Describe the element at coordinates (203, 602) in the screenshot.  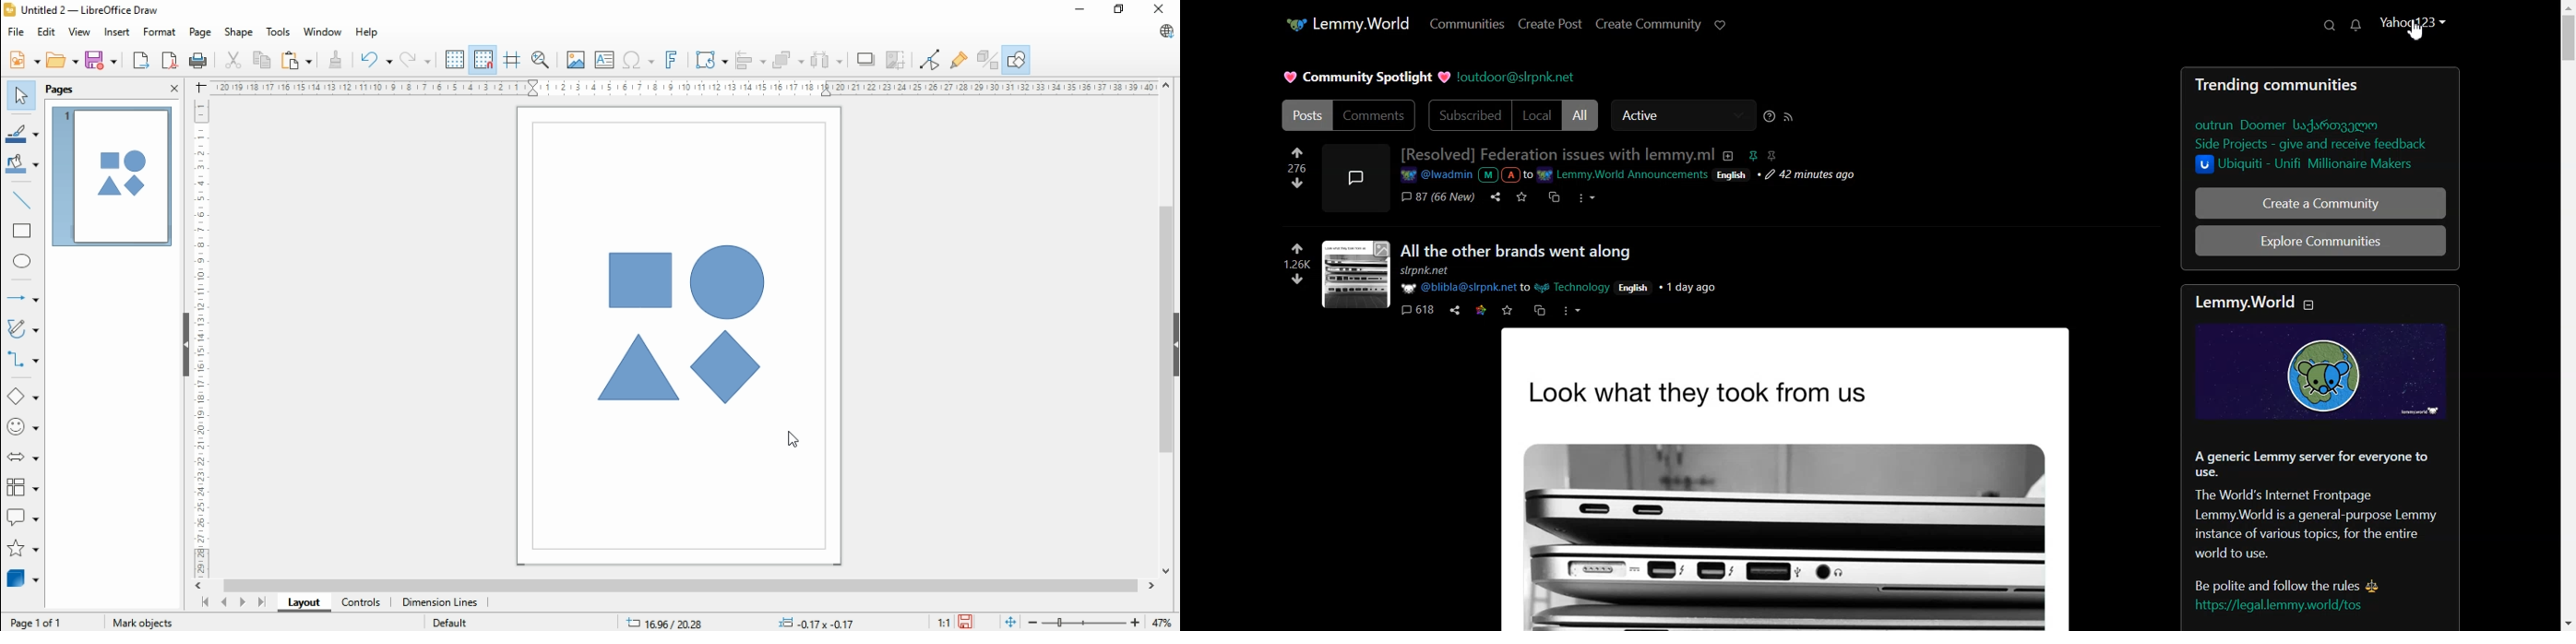
I see `first page` at that location.